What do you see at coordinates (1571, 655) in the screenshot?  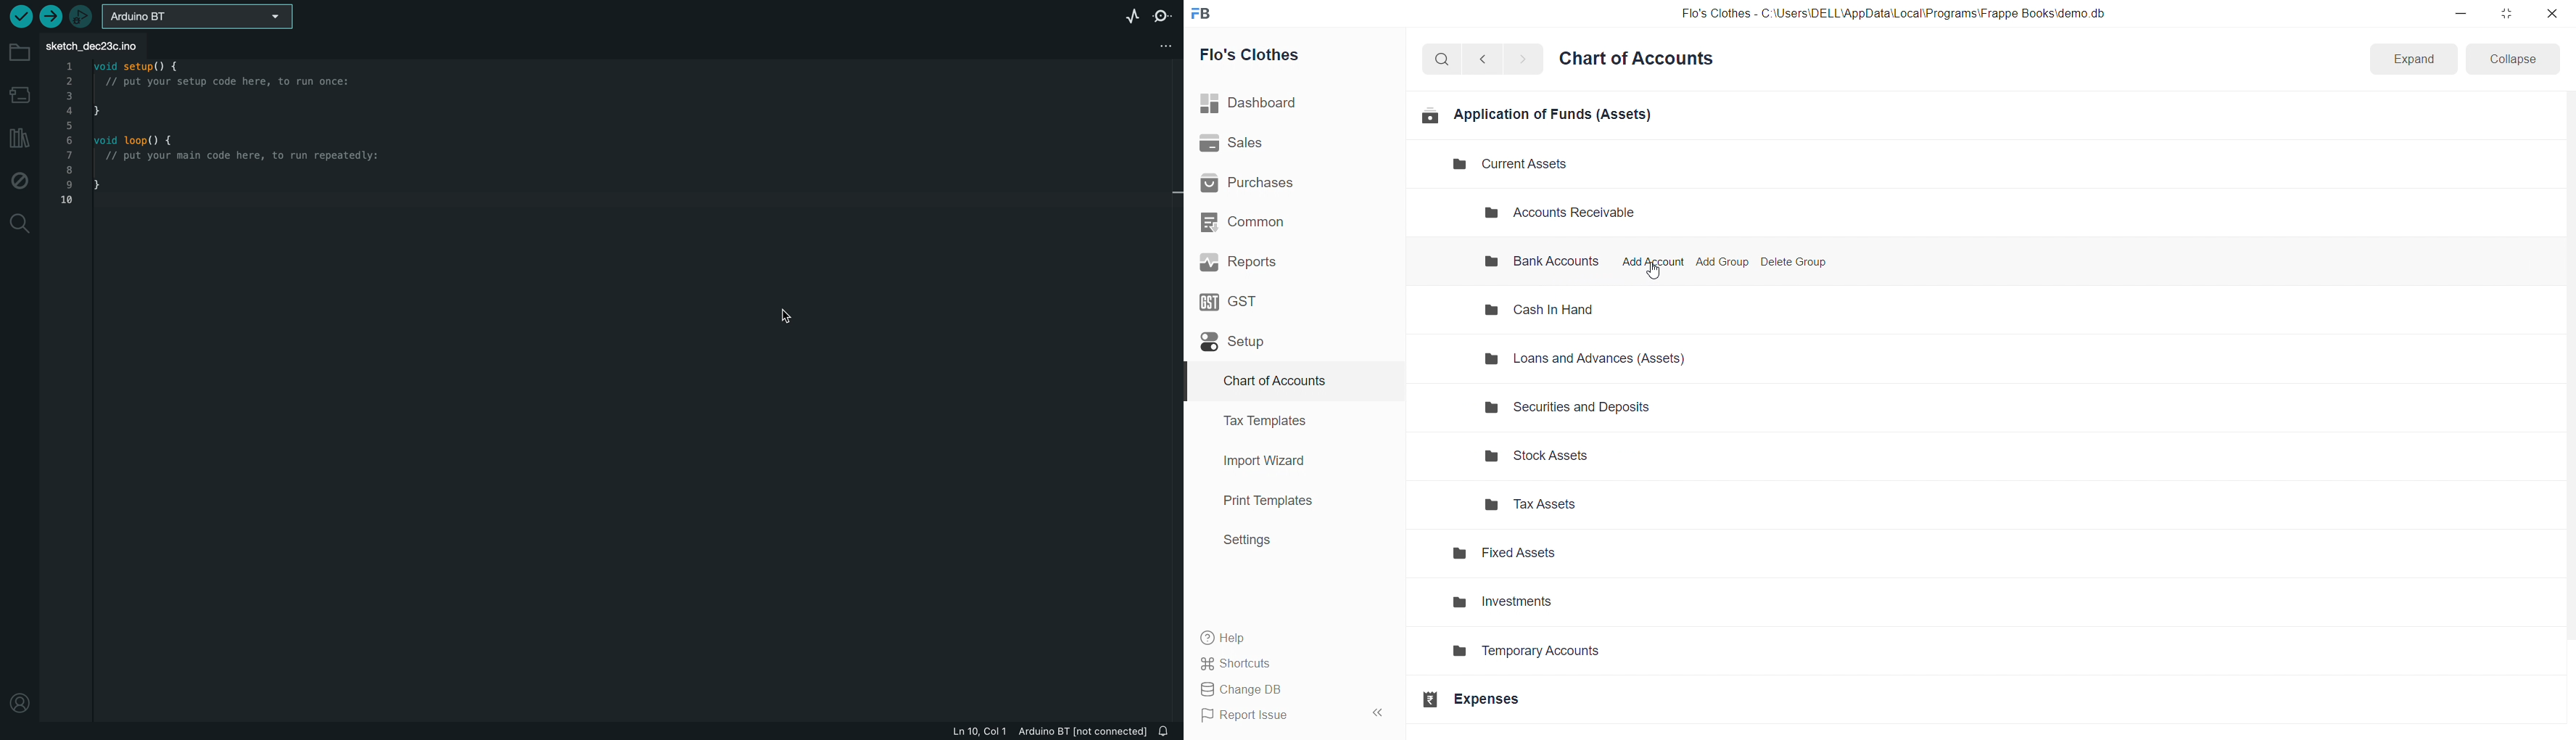 I see `Temporary Accounts` at bounding box center [1571, 655].